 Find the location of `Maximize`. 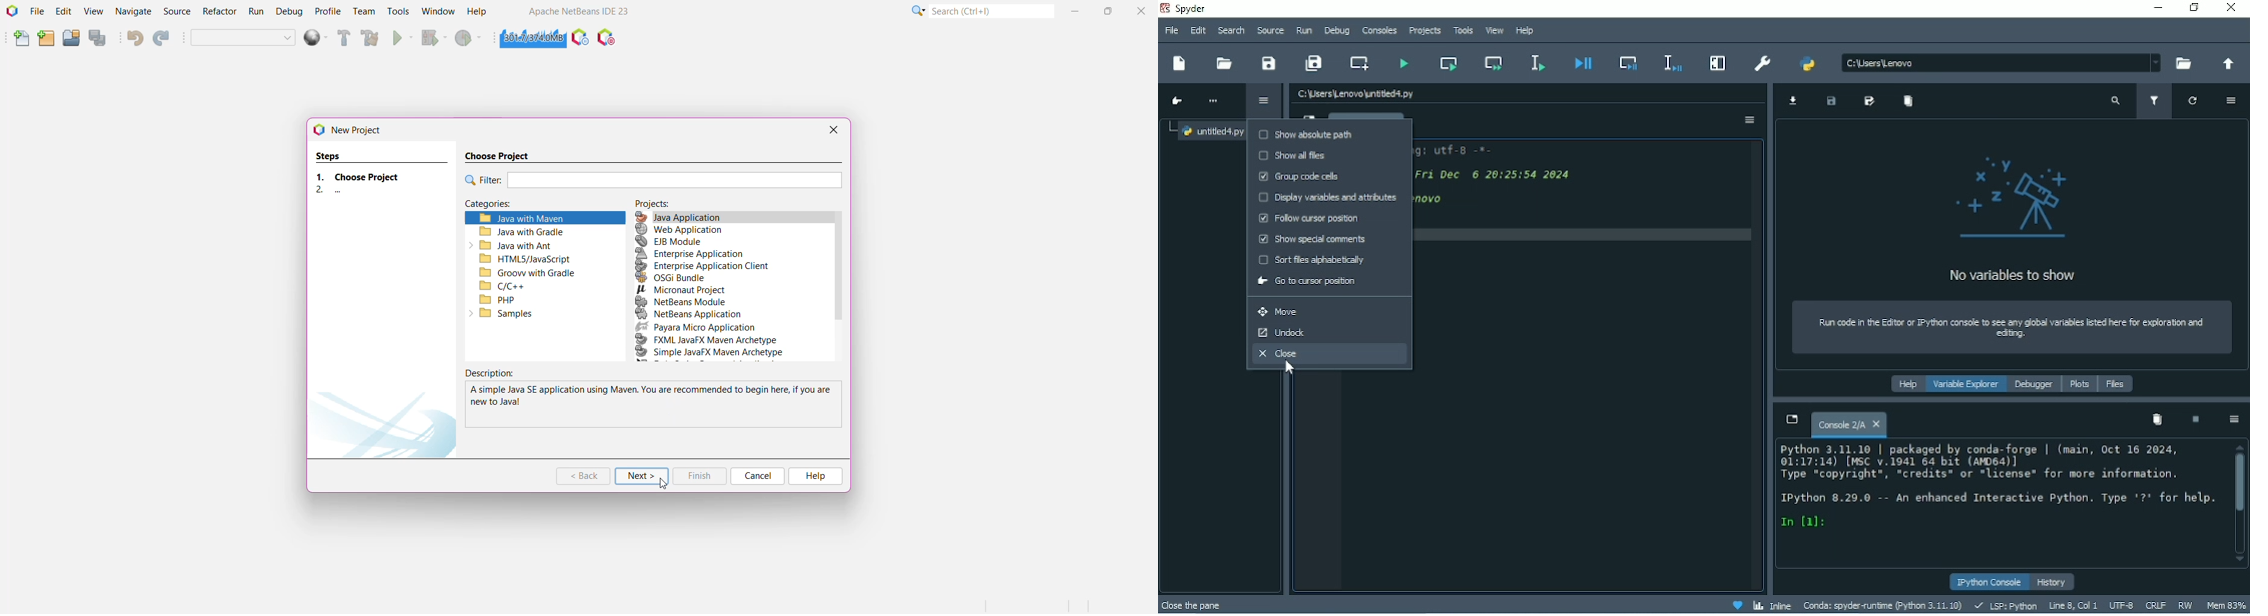

Maximize is located at coordinates (1109, 11).